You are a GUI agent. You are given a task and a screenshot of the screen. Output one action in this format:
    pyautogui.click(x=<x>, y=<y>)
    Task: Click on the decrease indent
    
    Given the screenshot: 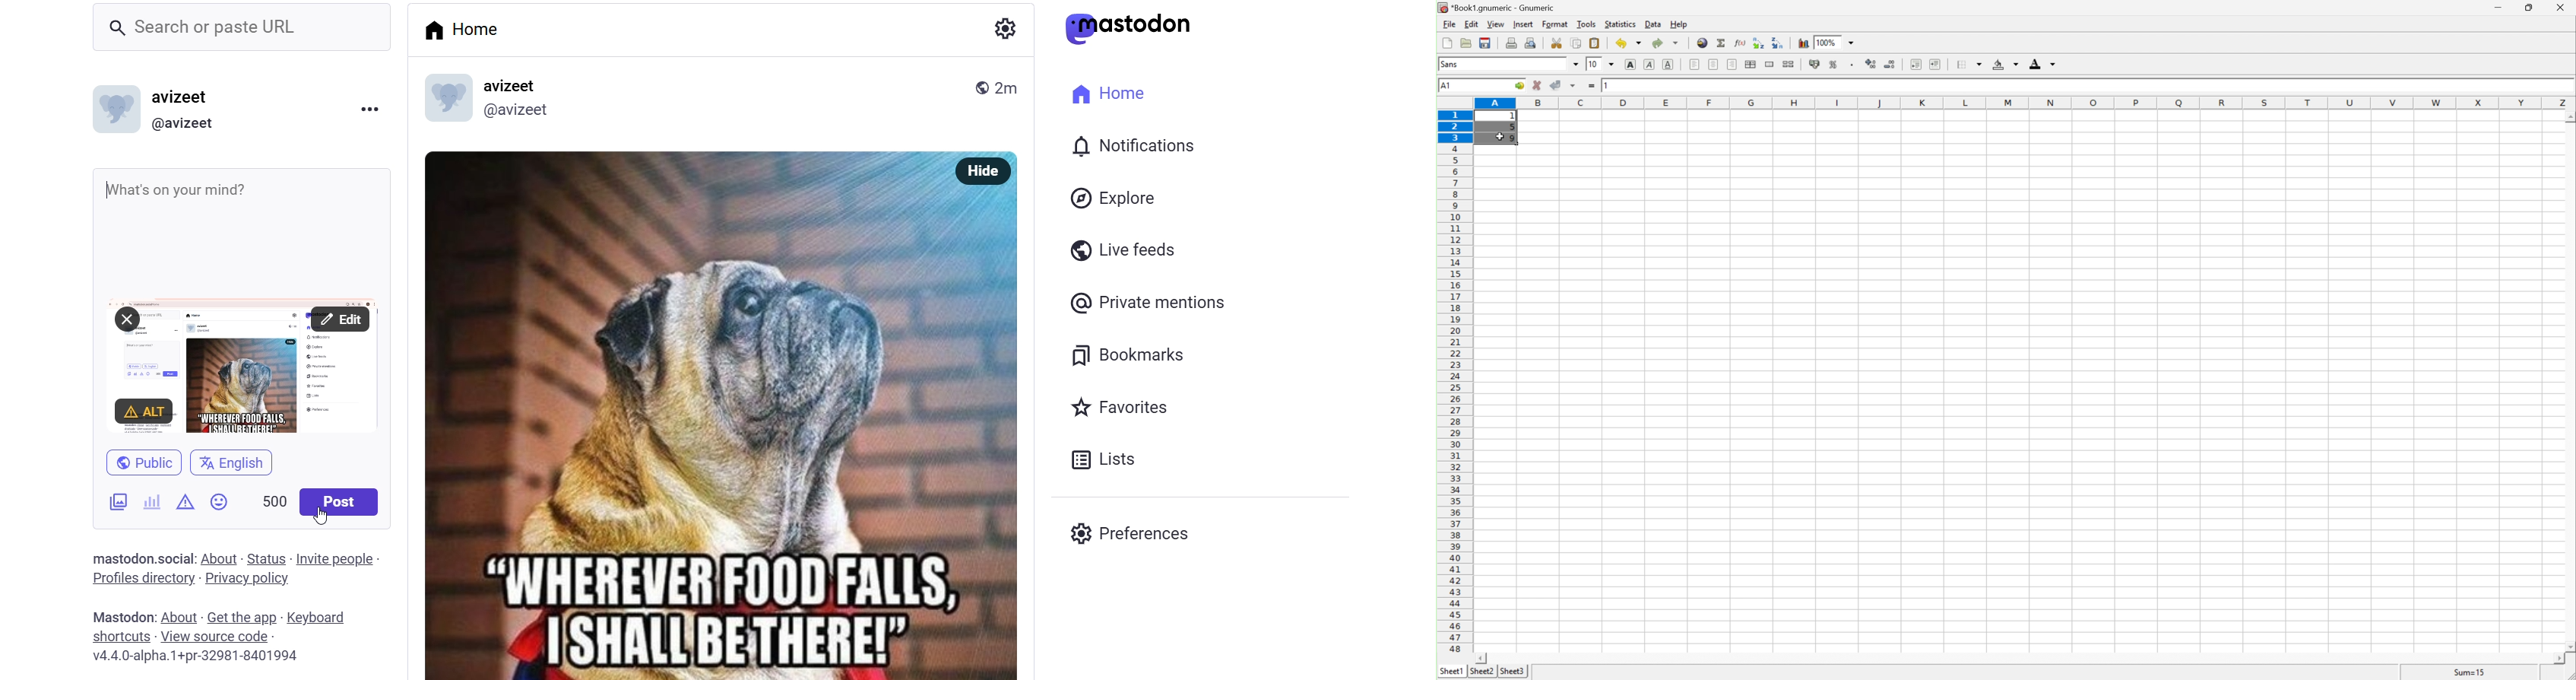 What is the action you would take?
    pyautogui.click(x=1917, y=64)
    